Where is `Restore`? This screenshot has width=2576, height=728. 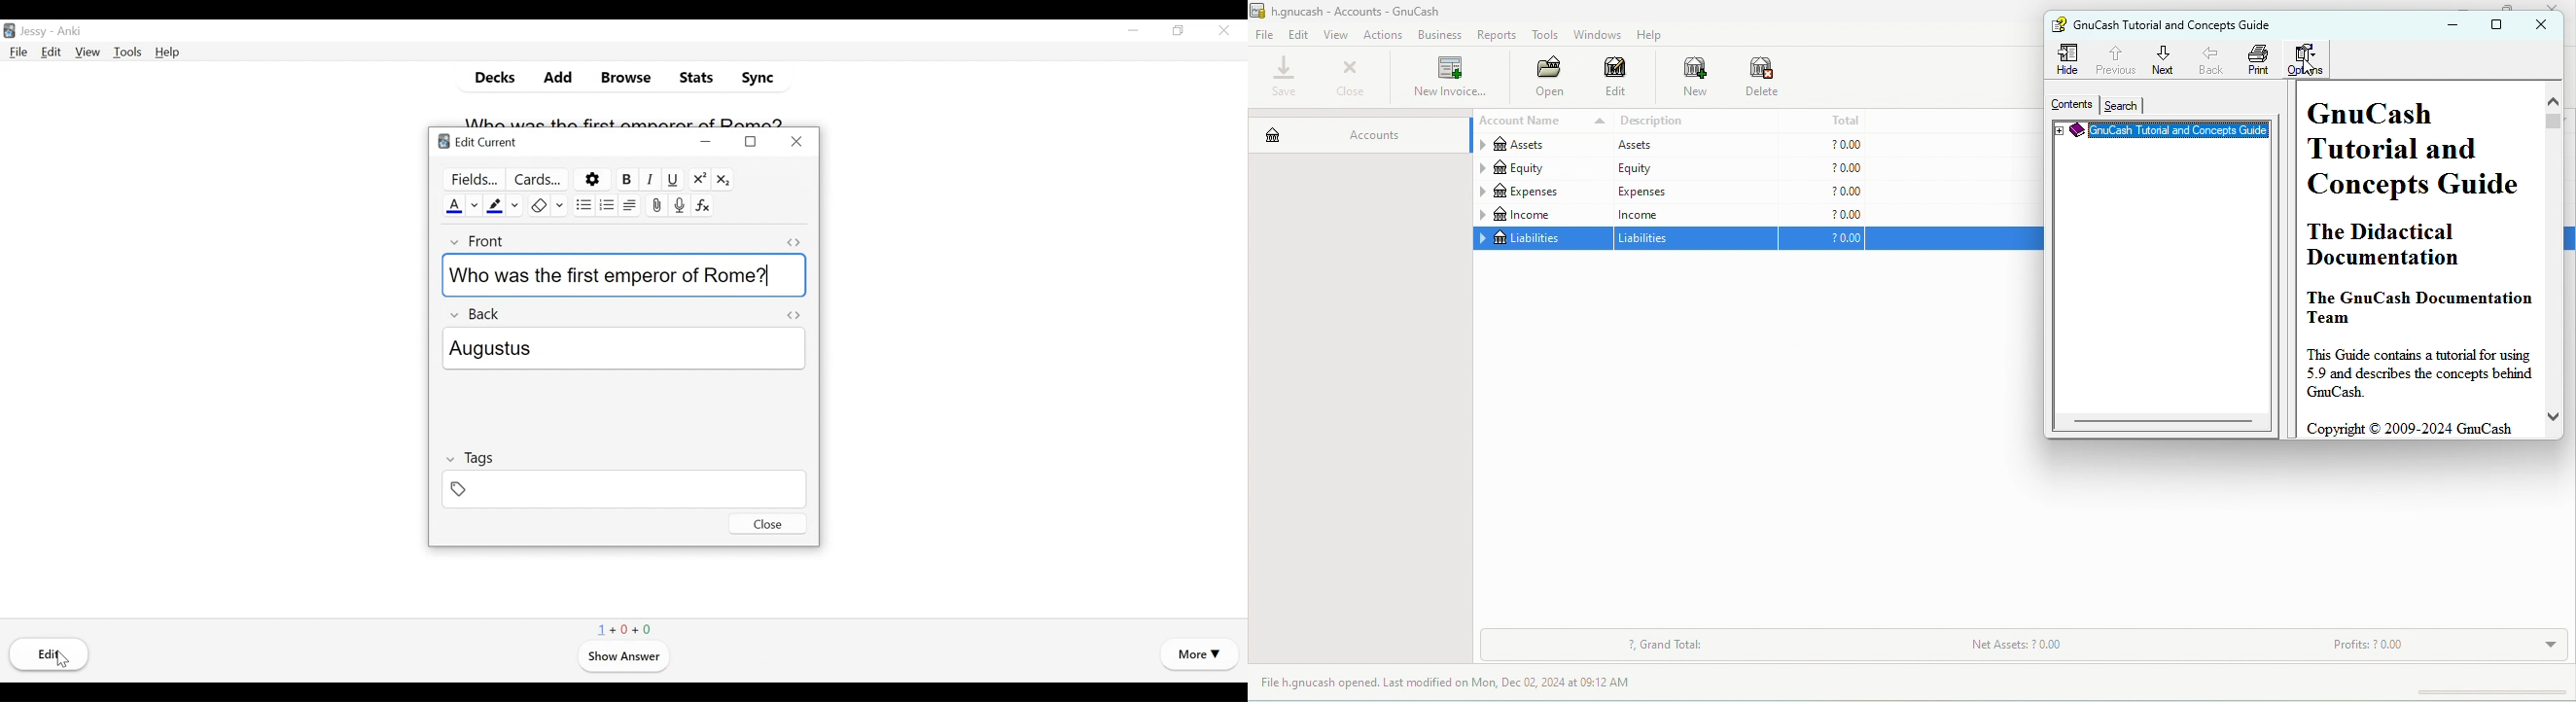
Restore is located at coordinates (750, 142).